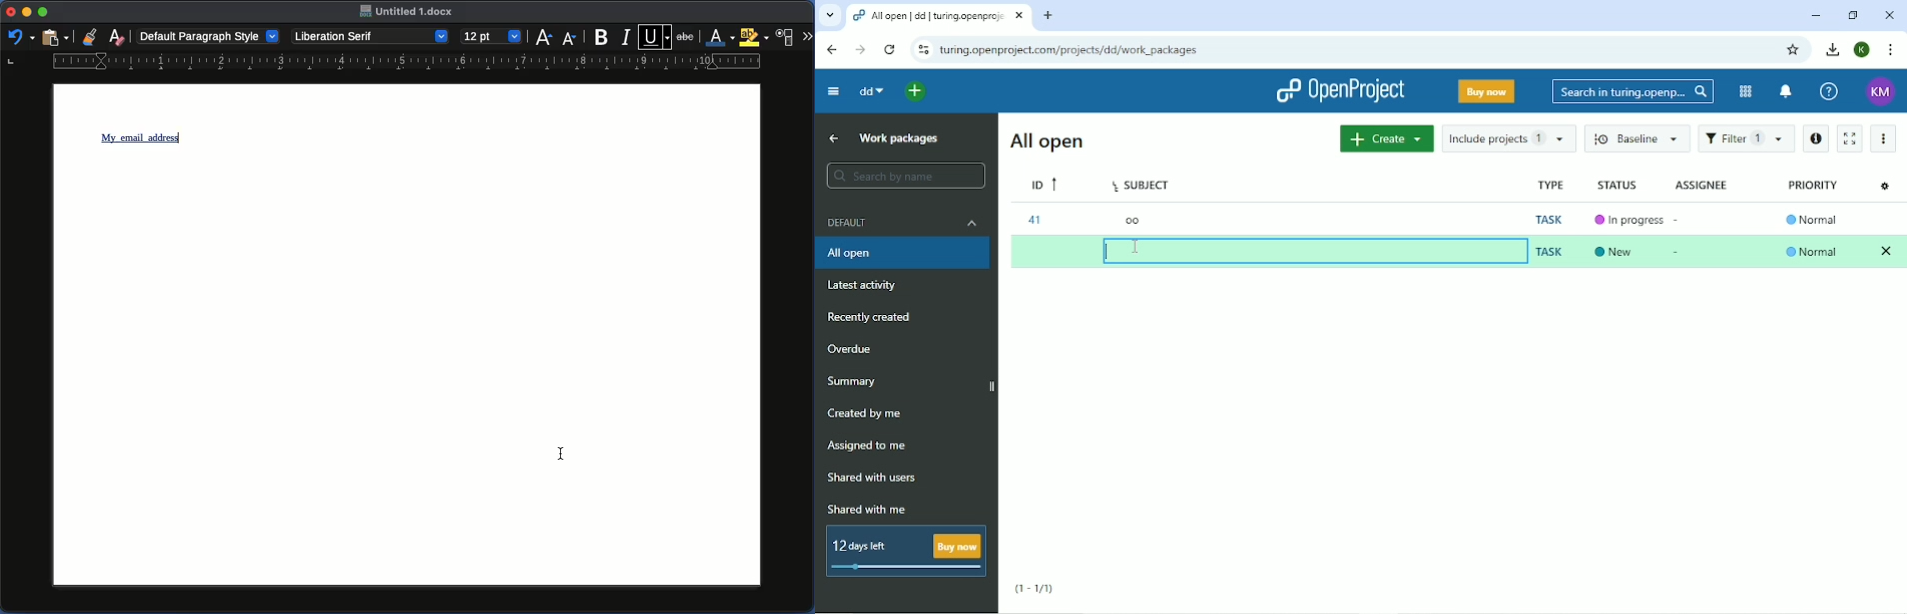  I want to click on All open, so click(904, 254).